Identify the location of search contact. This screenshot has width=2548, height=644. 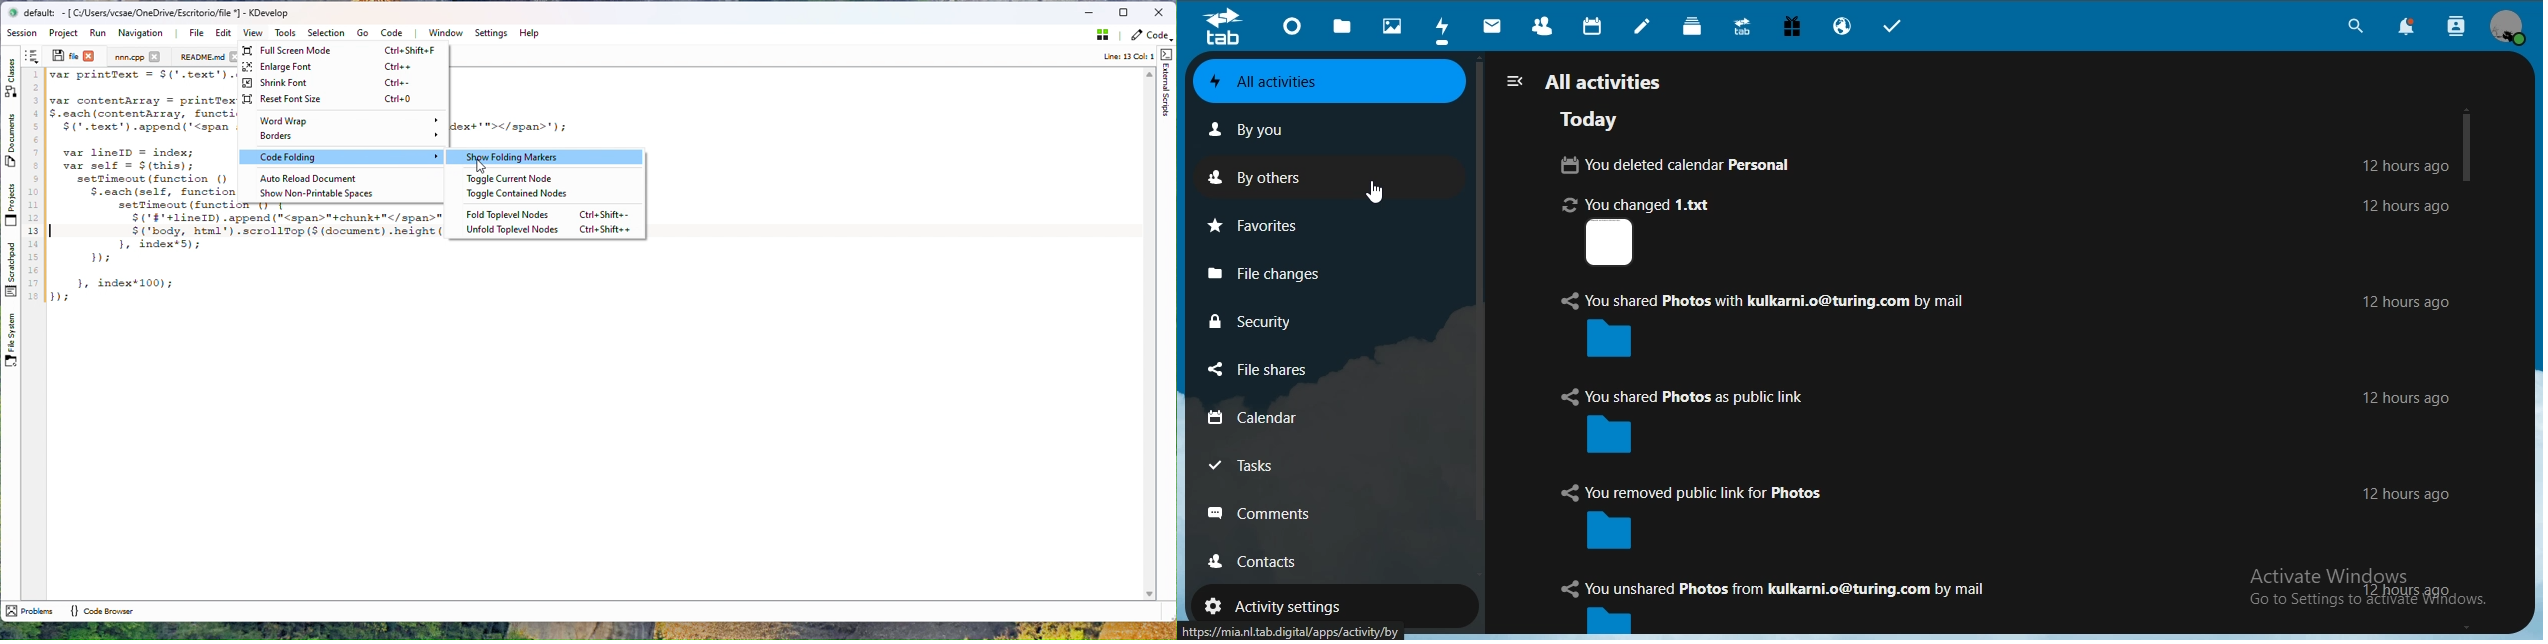
(2452, 27).